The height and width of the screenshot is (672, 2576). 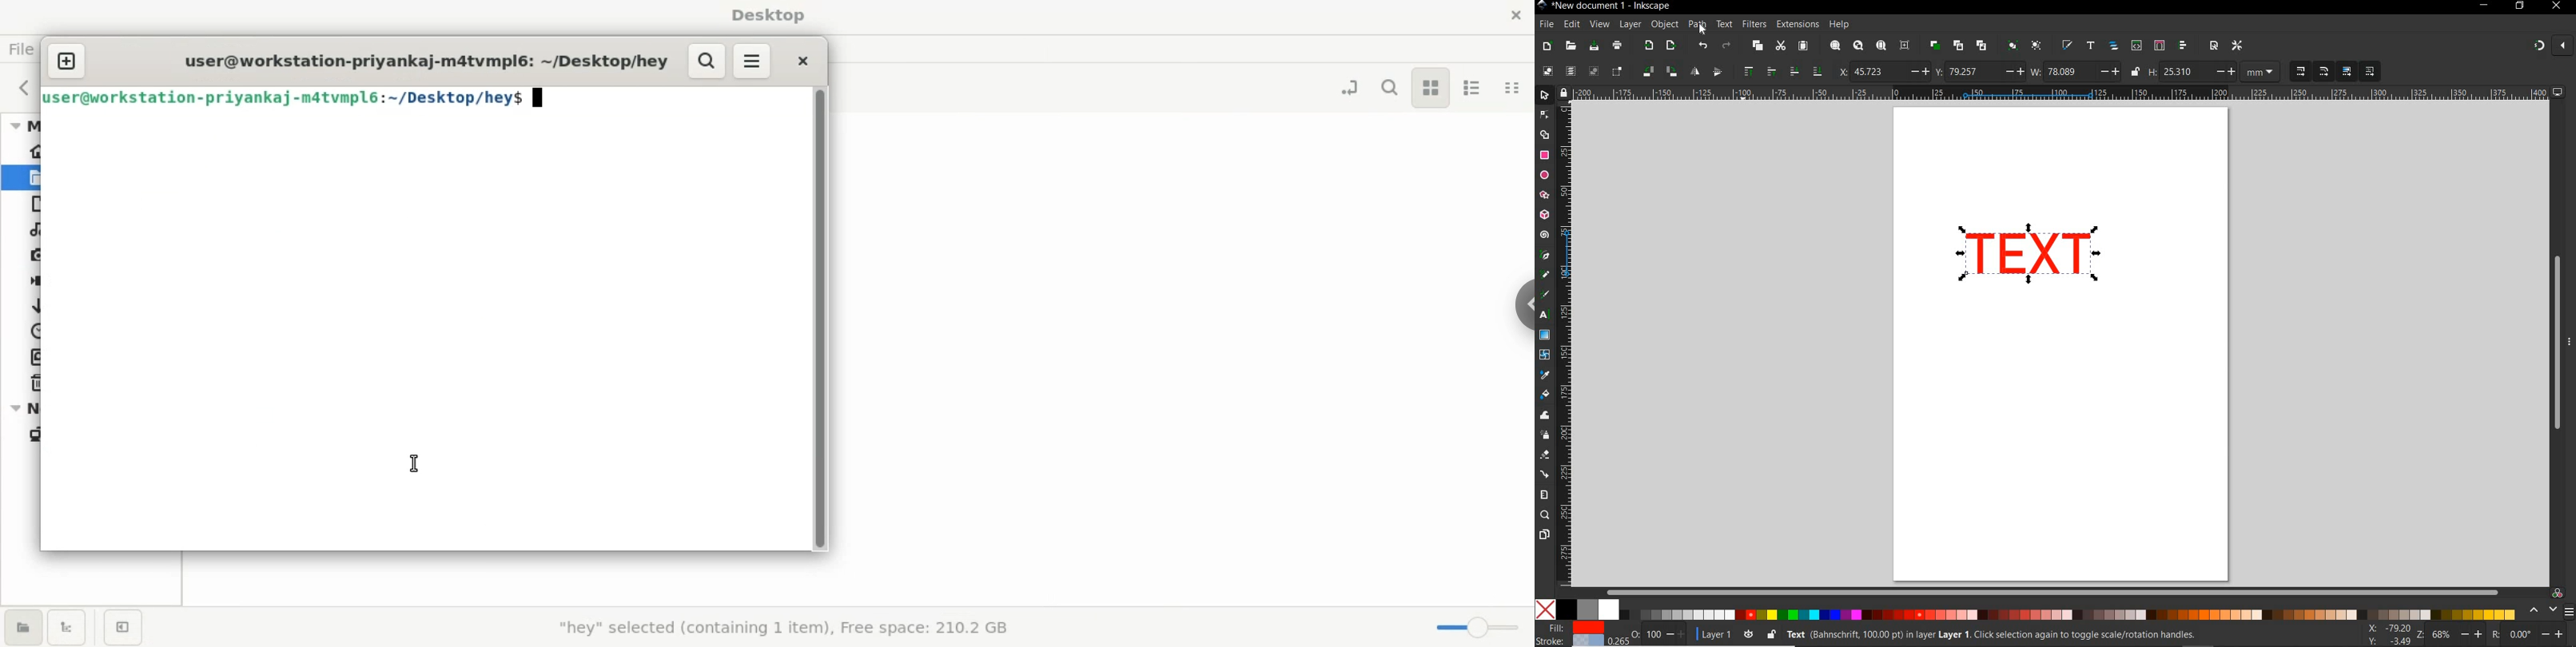 What do you see at coordinates (1544, 376) in the screenshot?
I see `DROPPER TOOL` at bounding box center [1544, 376].